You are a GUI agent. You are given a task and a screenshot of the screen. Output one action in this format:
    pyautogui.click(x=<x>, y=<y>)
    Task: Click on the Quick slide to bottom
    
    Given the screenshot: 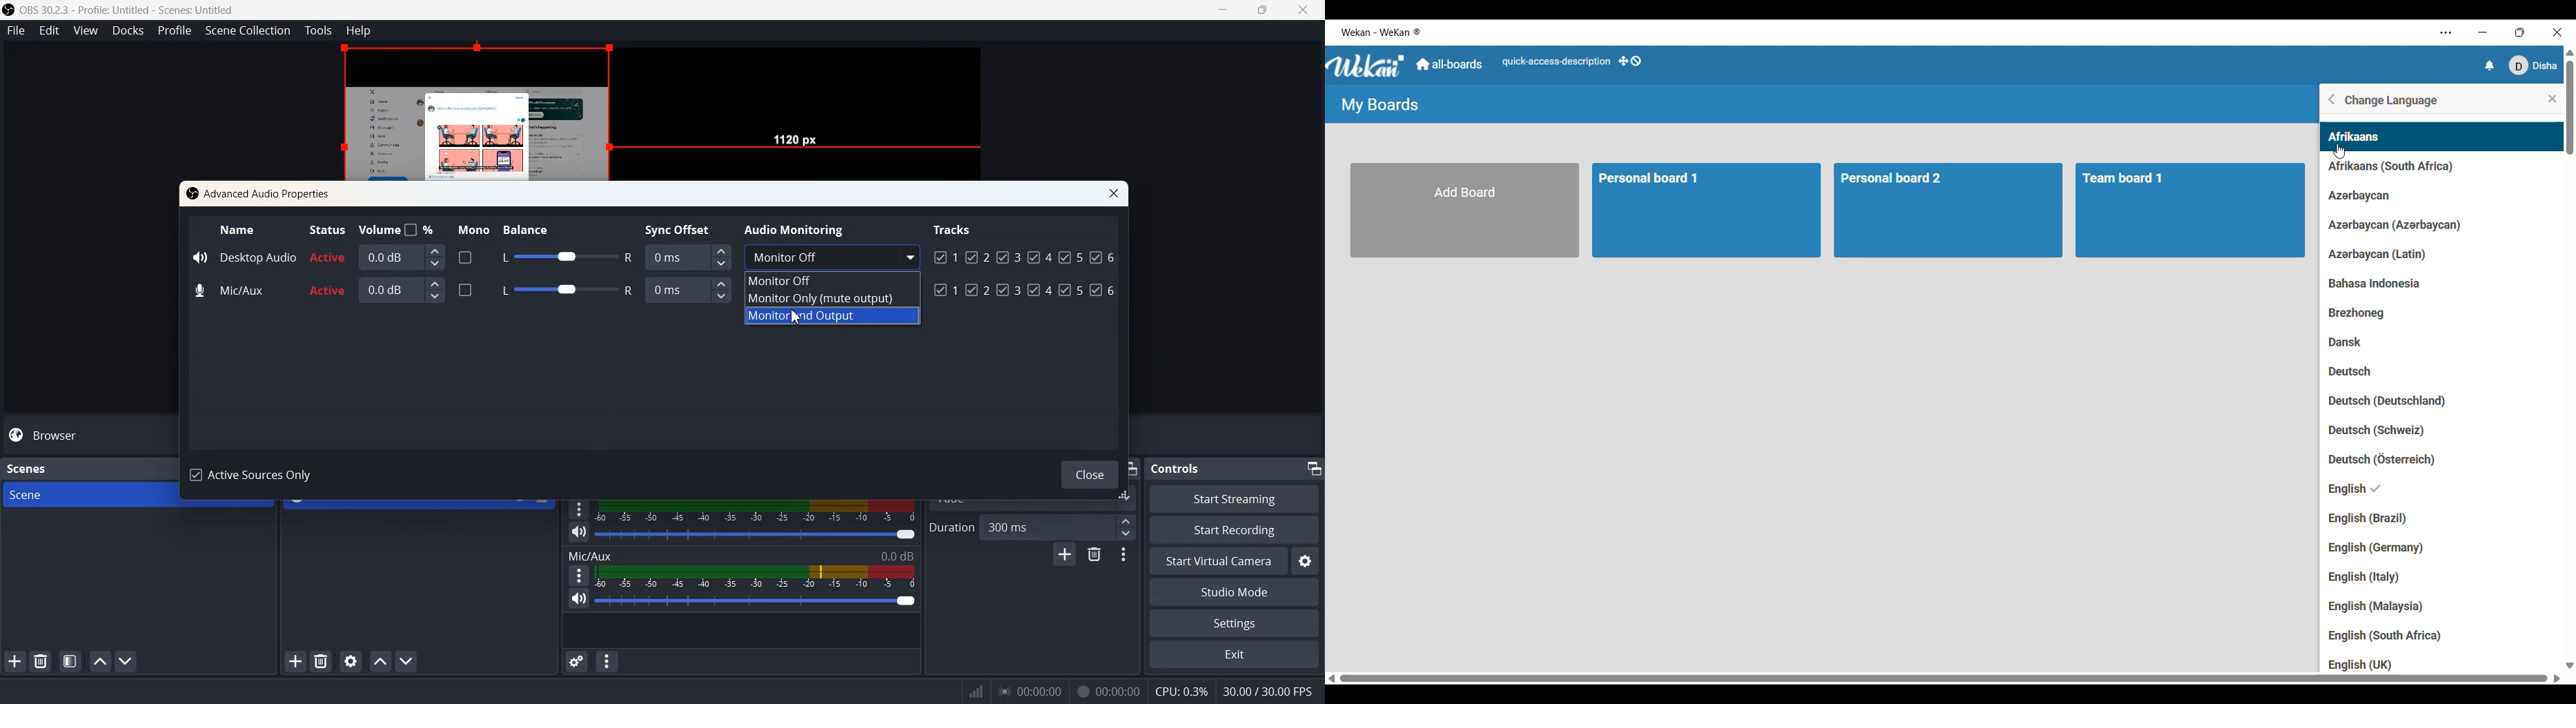 What is the action you would take?
    pyautogui.click(x=2570, y=666)
    